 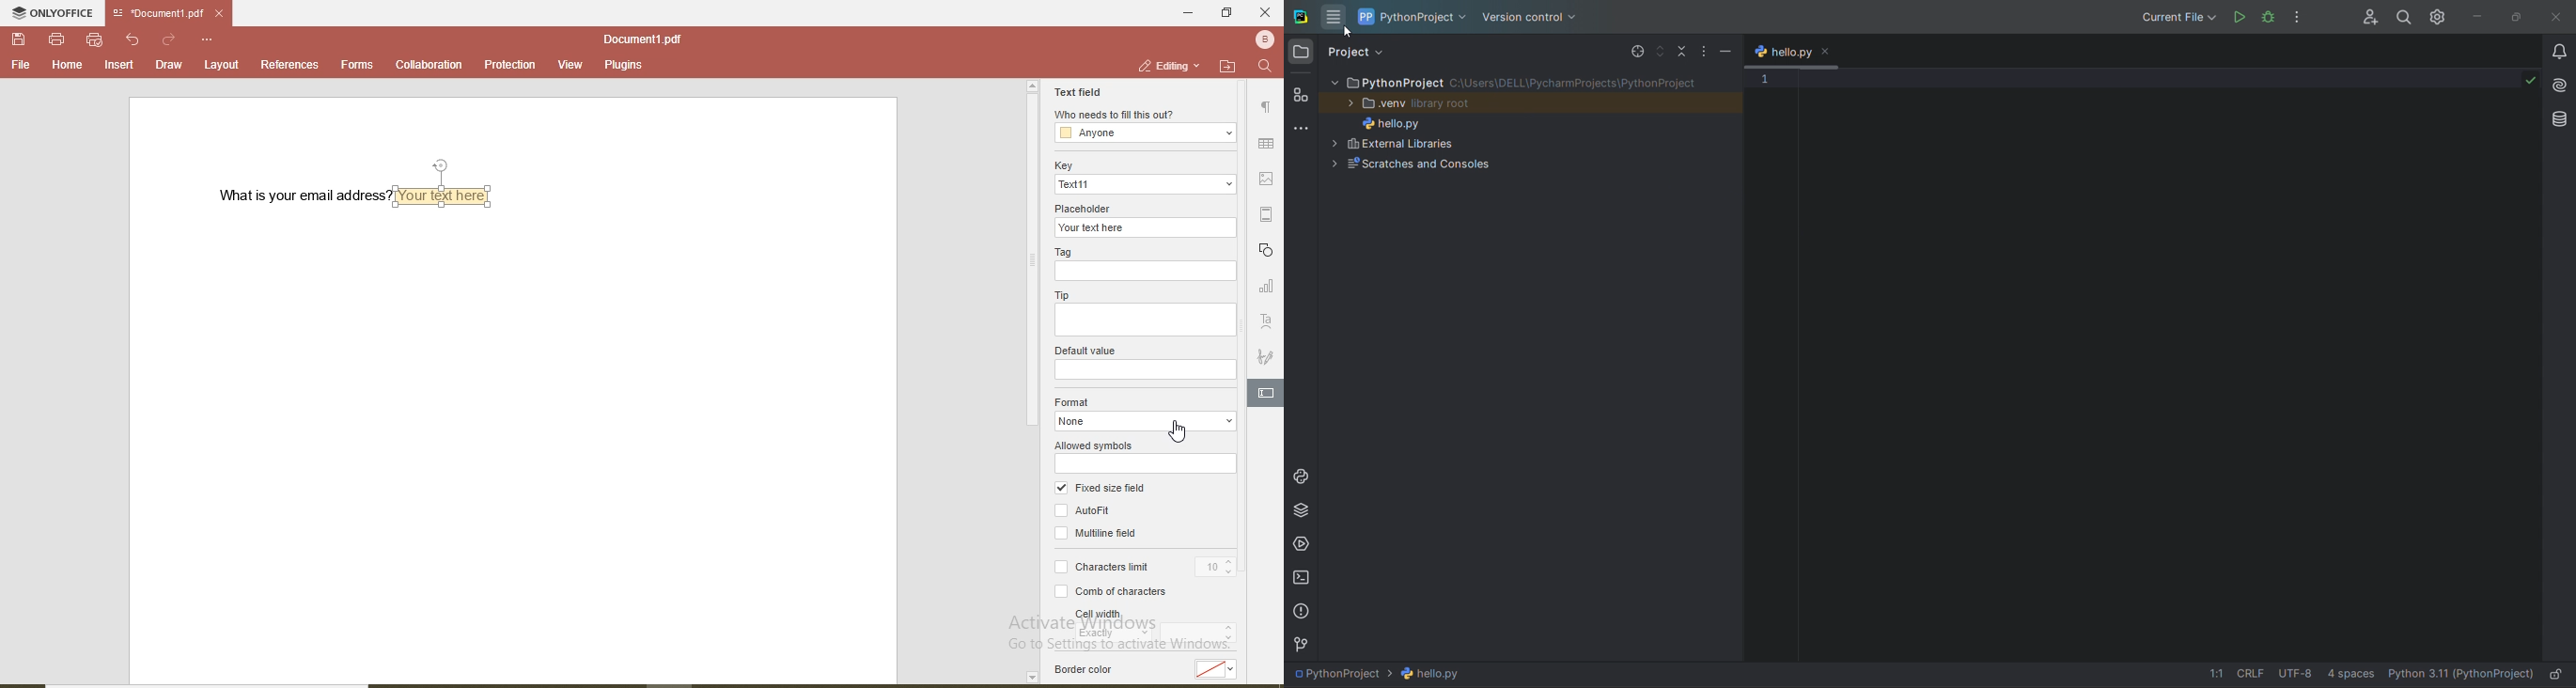 I want to click on text editor, so click(x=2160, y=361).